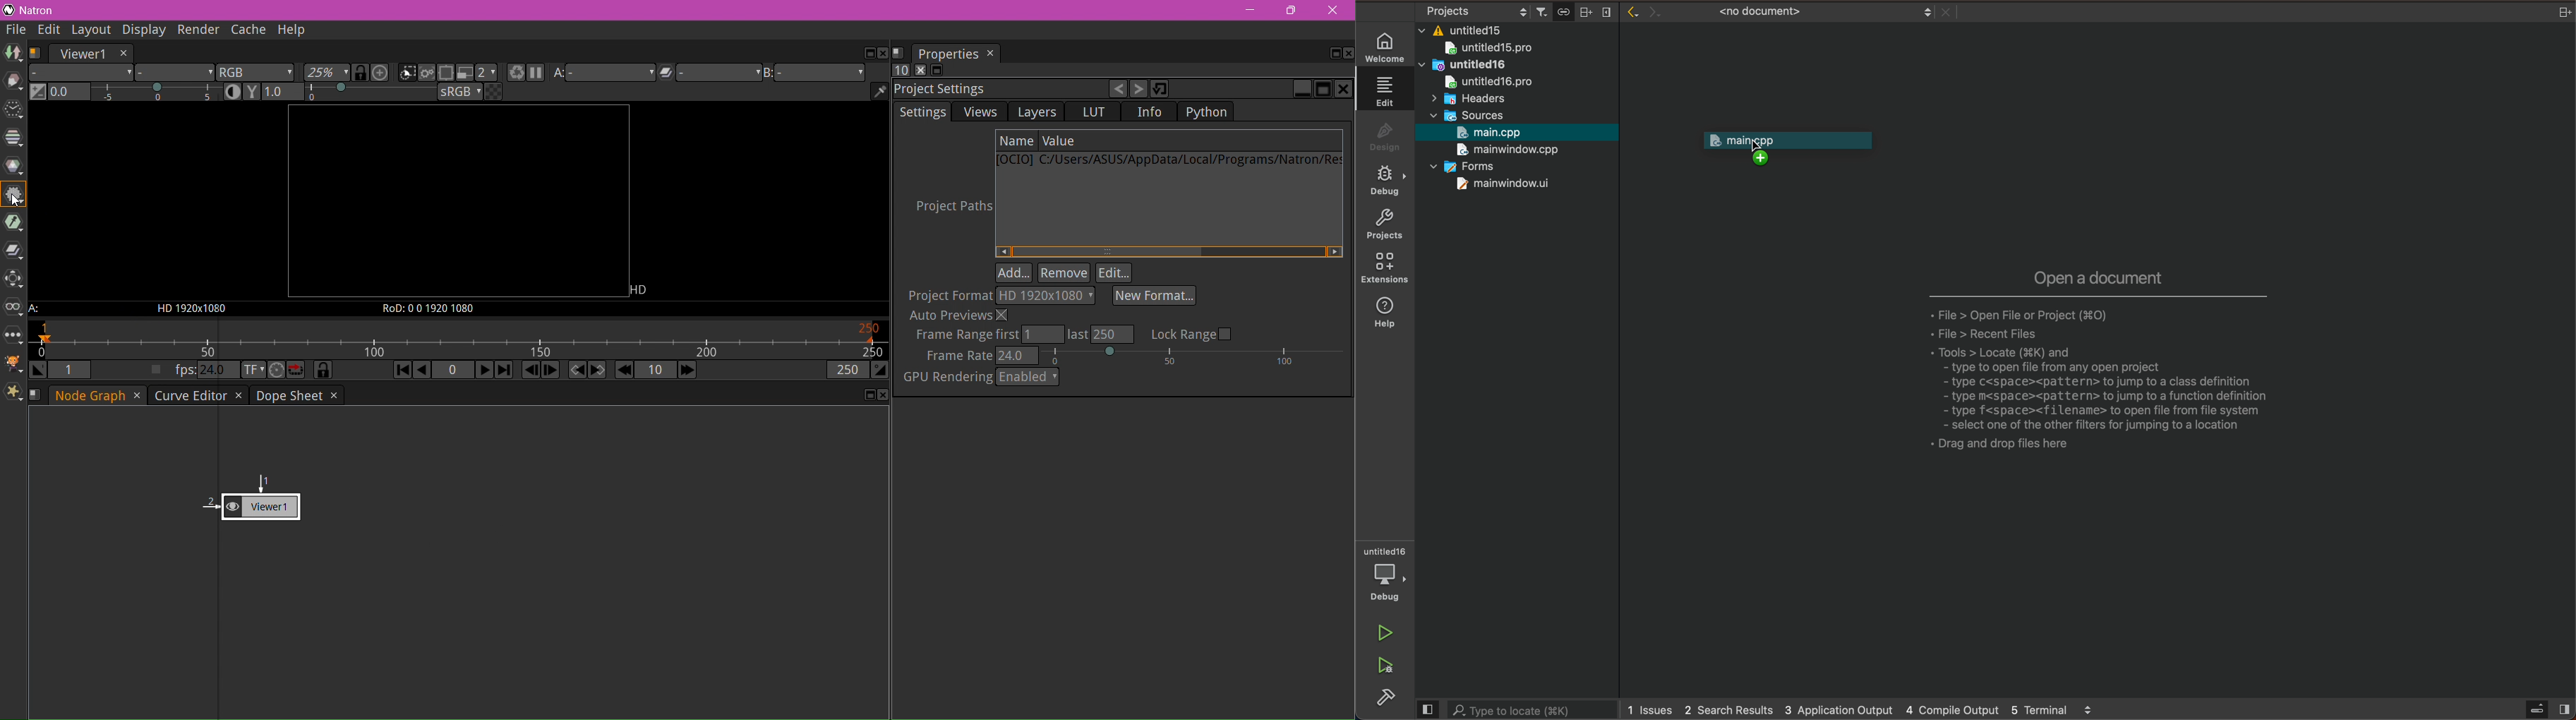 This screenshot has height=728, width=2576. I want to click on headers, so click(1467, 99).